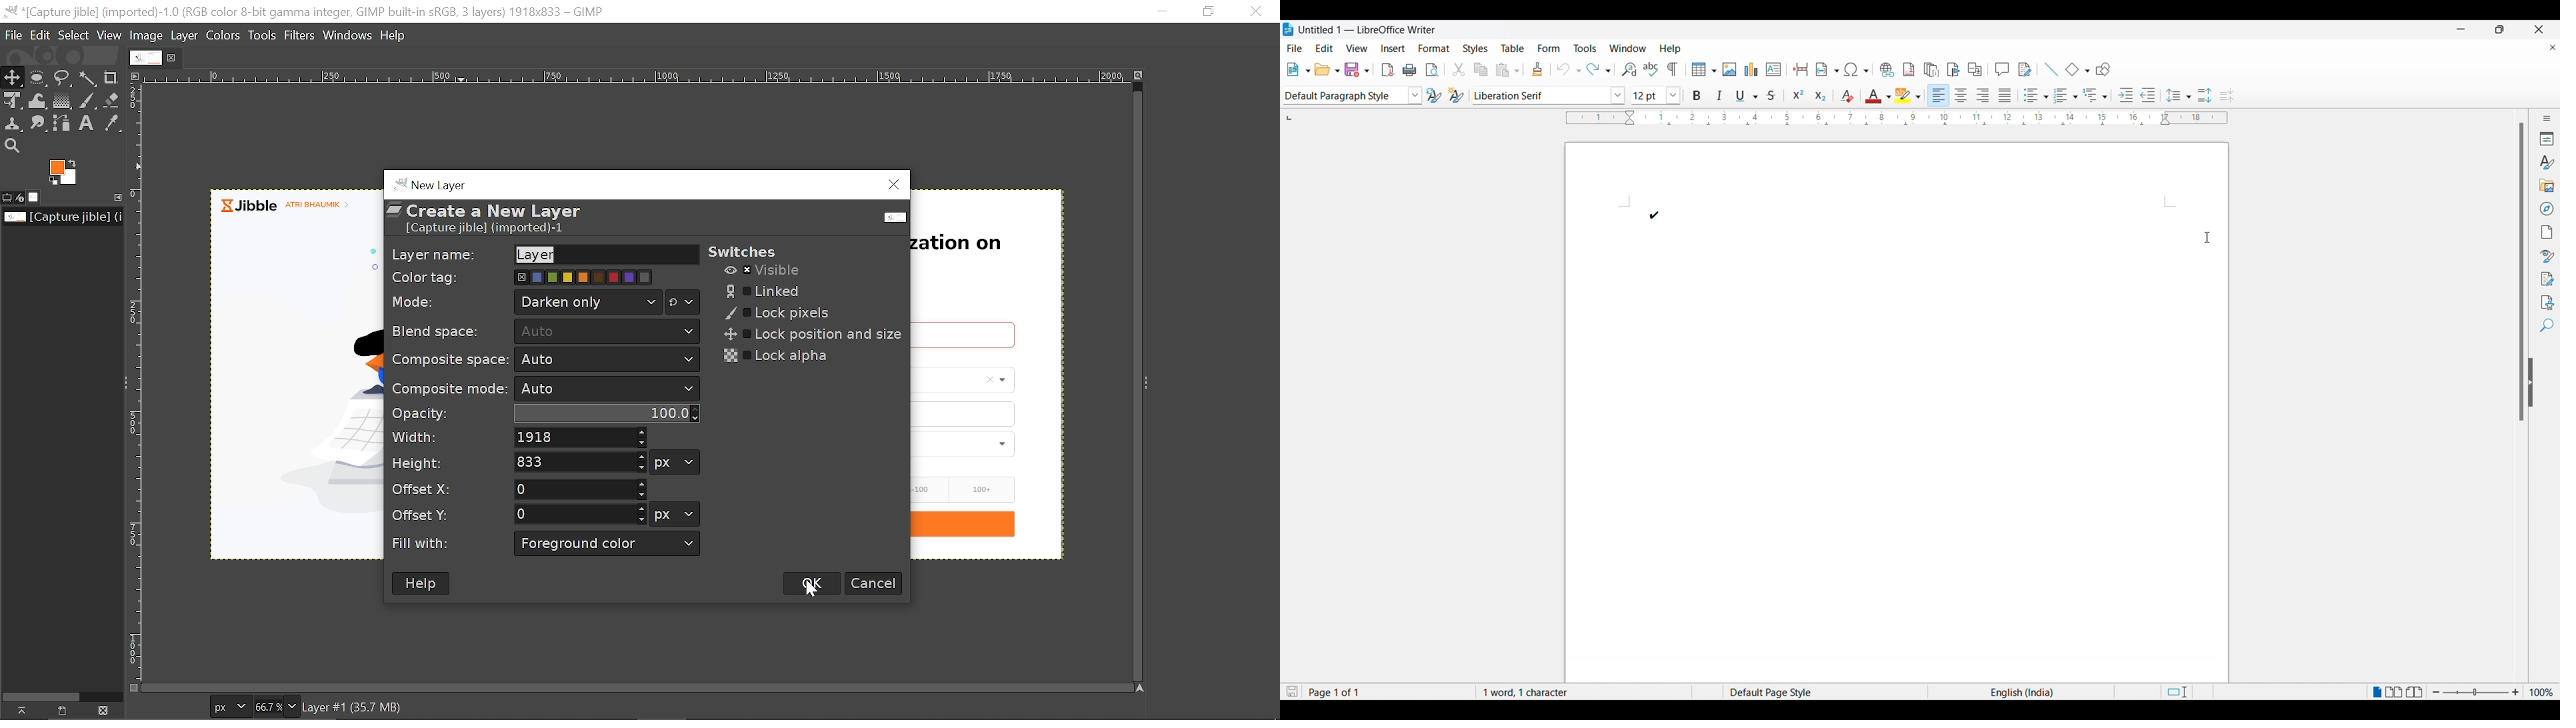 The height and width of the screenshot is (728, 2576). I want to click on Images, so click(34, 197).